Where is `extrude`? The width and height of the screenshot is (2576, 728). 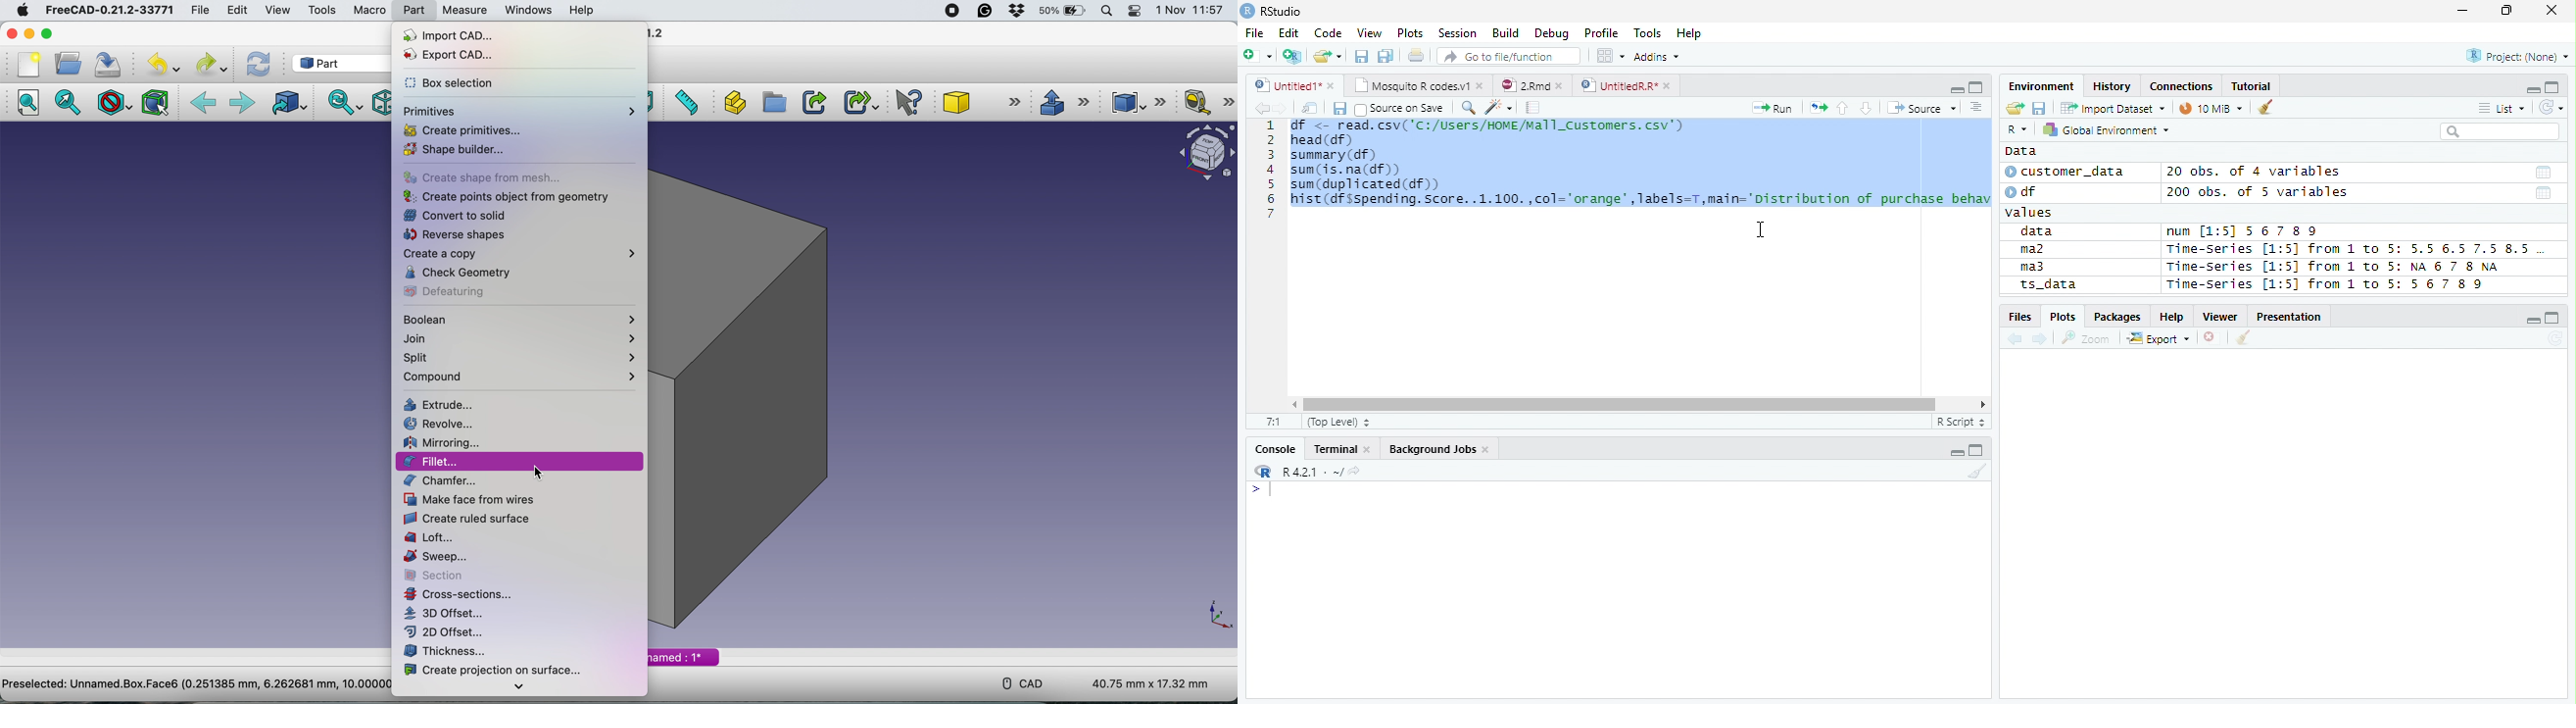 extrude is located at coordinates (447, 406).